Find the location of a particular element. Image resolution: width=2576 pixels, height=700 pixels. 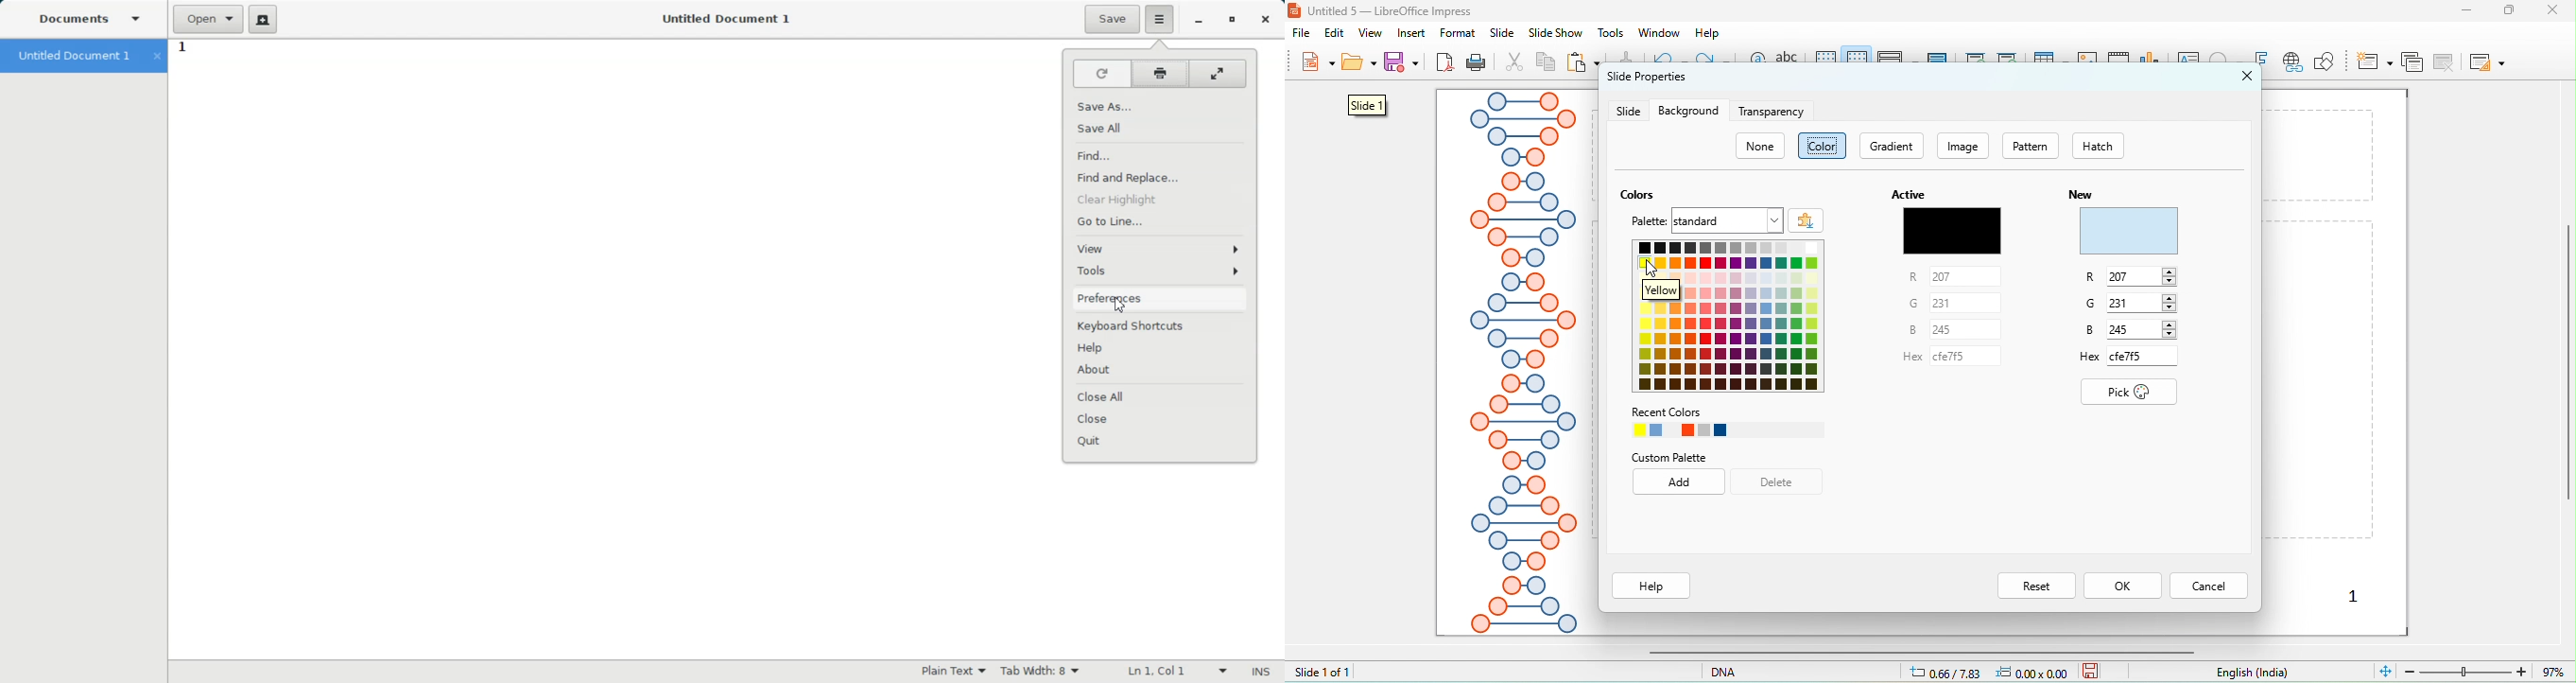

slide layout is located at coordinates (2486, 61).